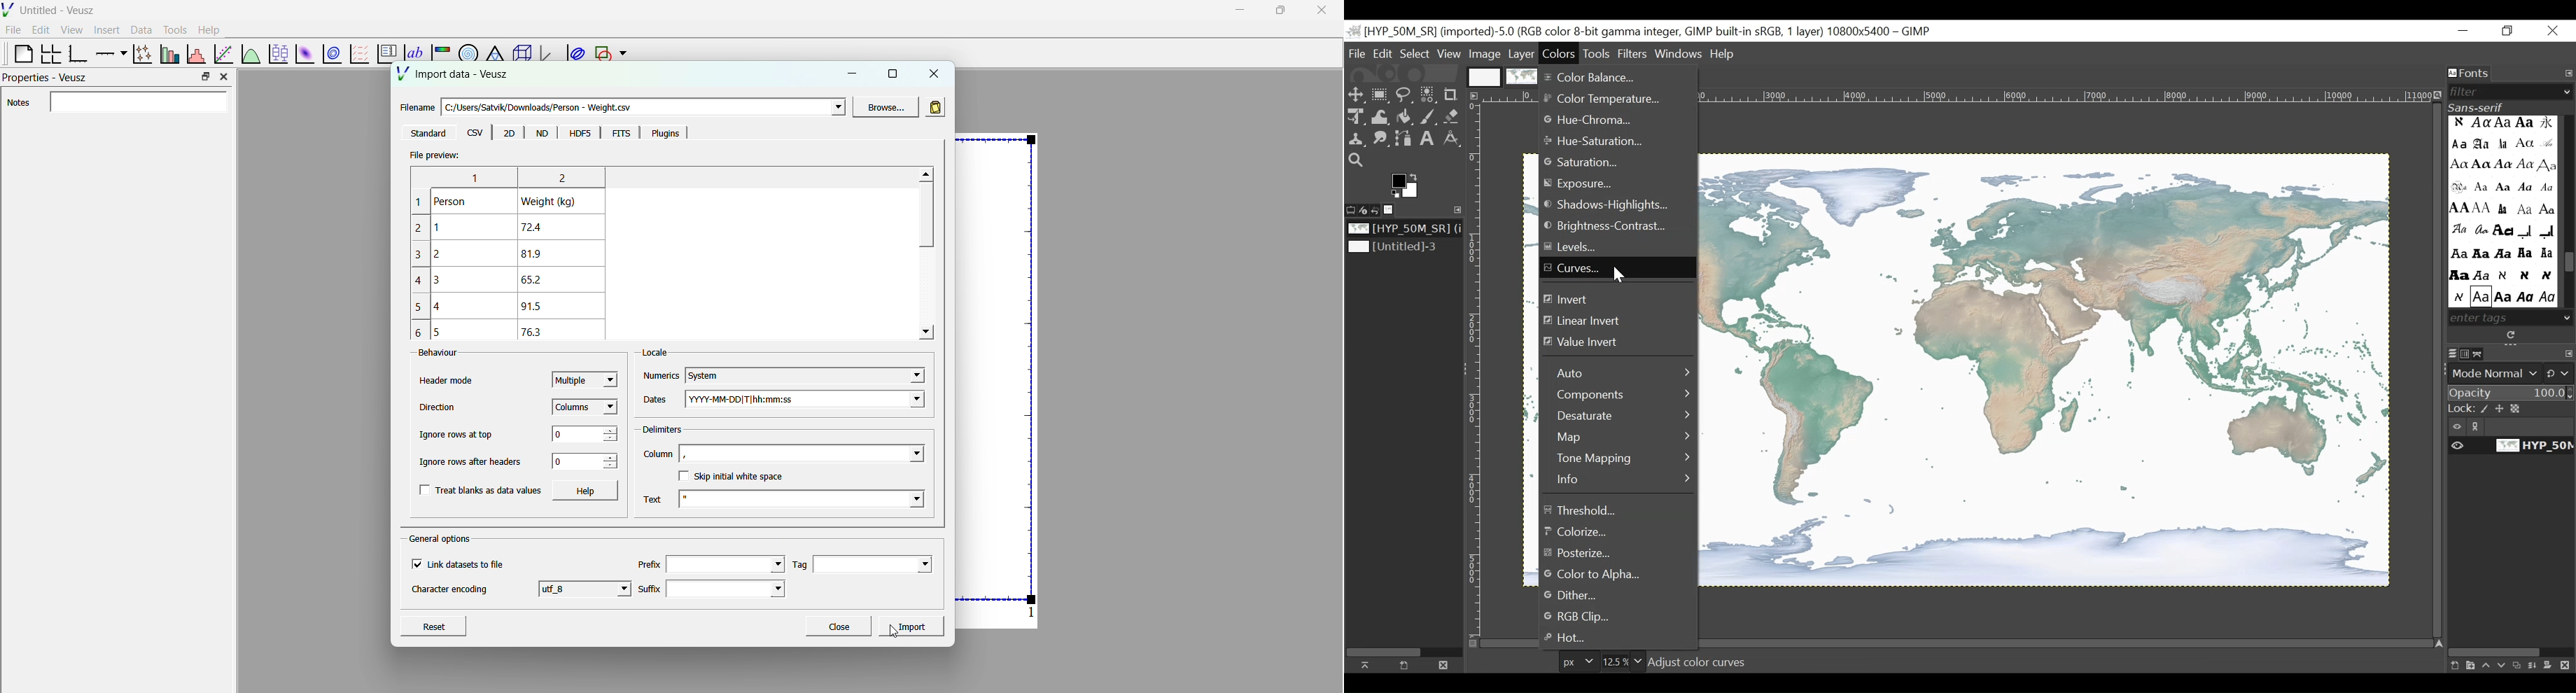 Image resolution: width=2576 pixels, height=700 pixels. Describe the element at coordinates (892, 74) in the screenshot. I see `maximize` at that location.